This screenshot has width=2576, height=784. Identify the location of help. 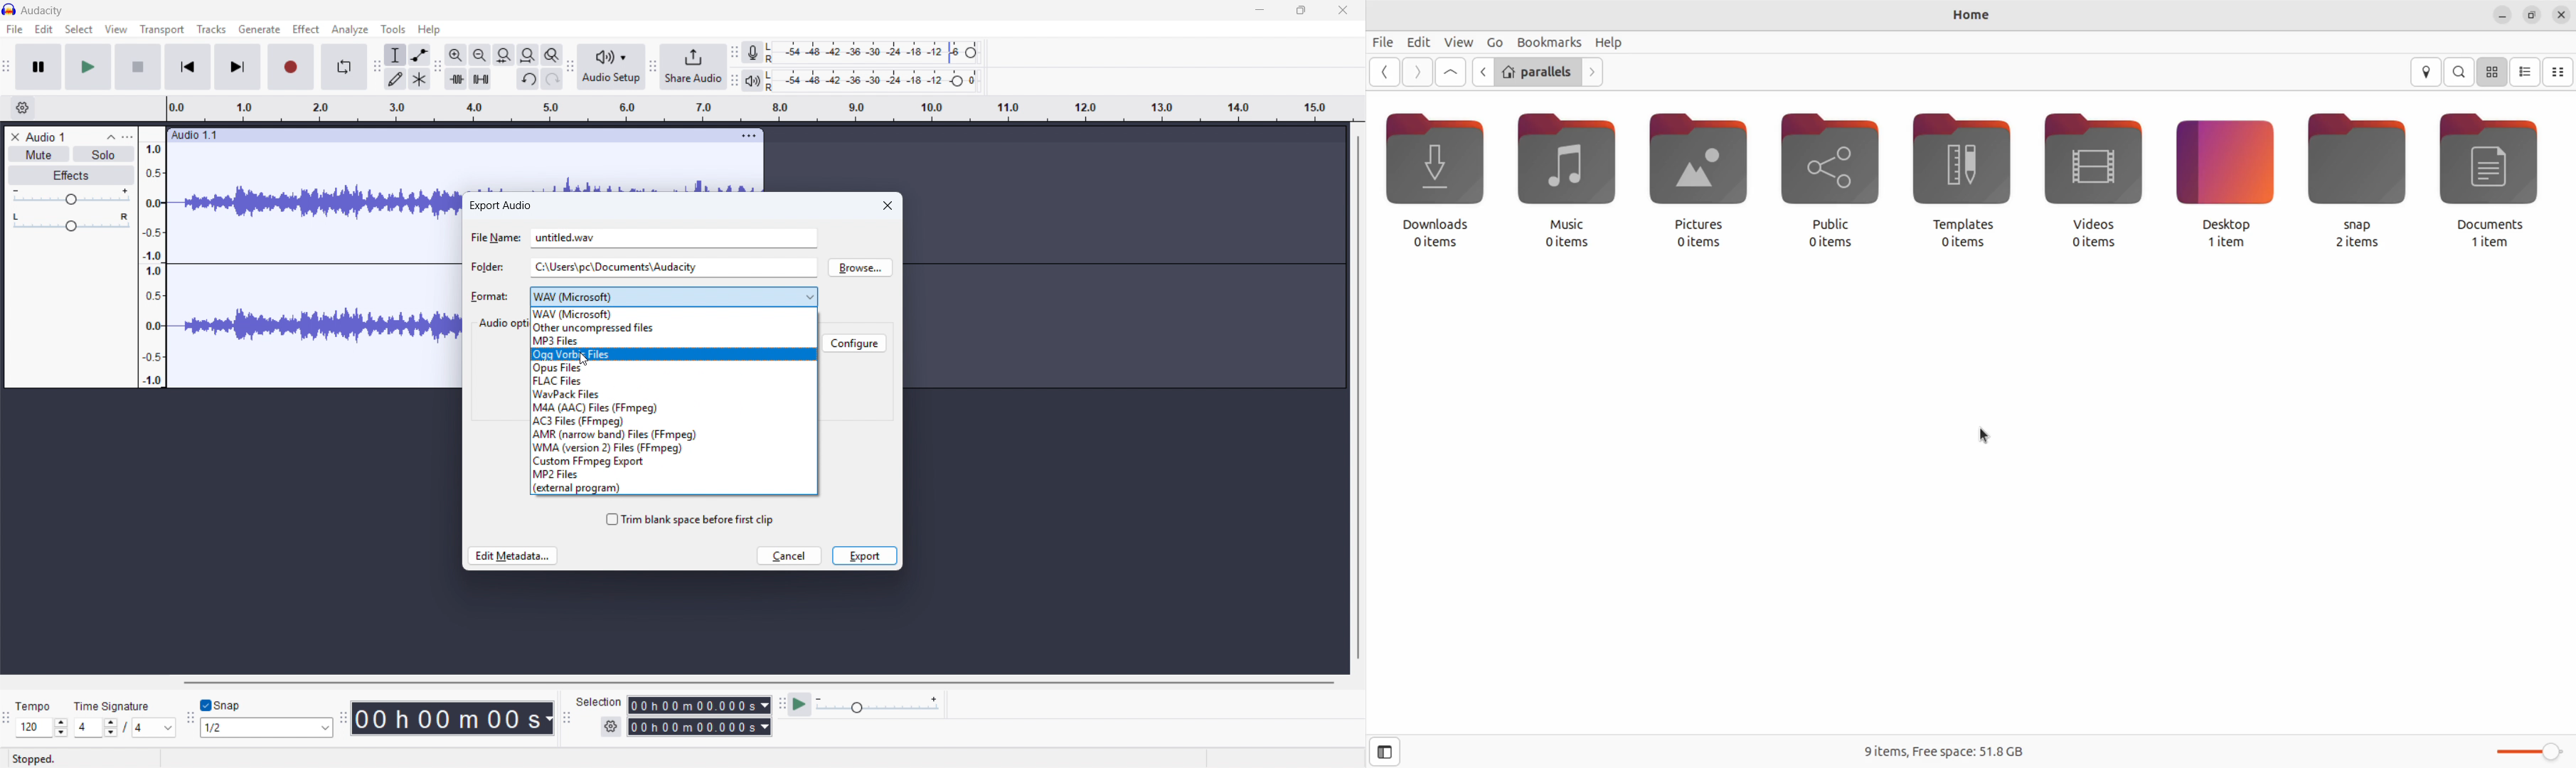
(1610, 44).